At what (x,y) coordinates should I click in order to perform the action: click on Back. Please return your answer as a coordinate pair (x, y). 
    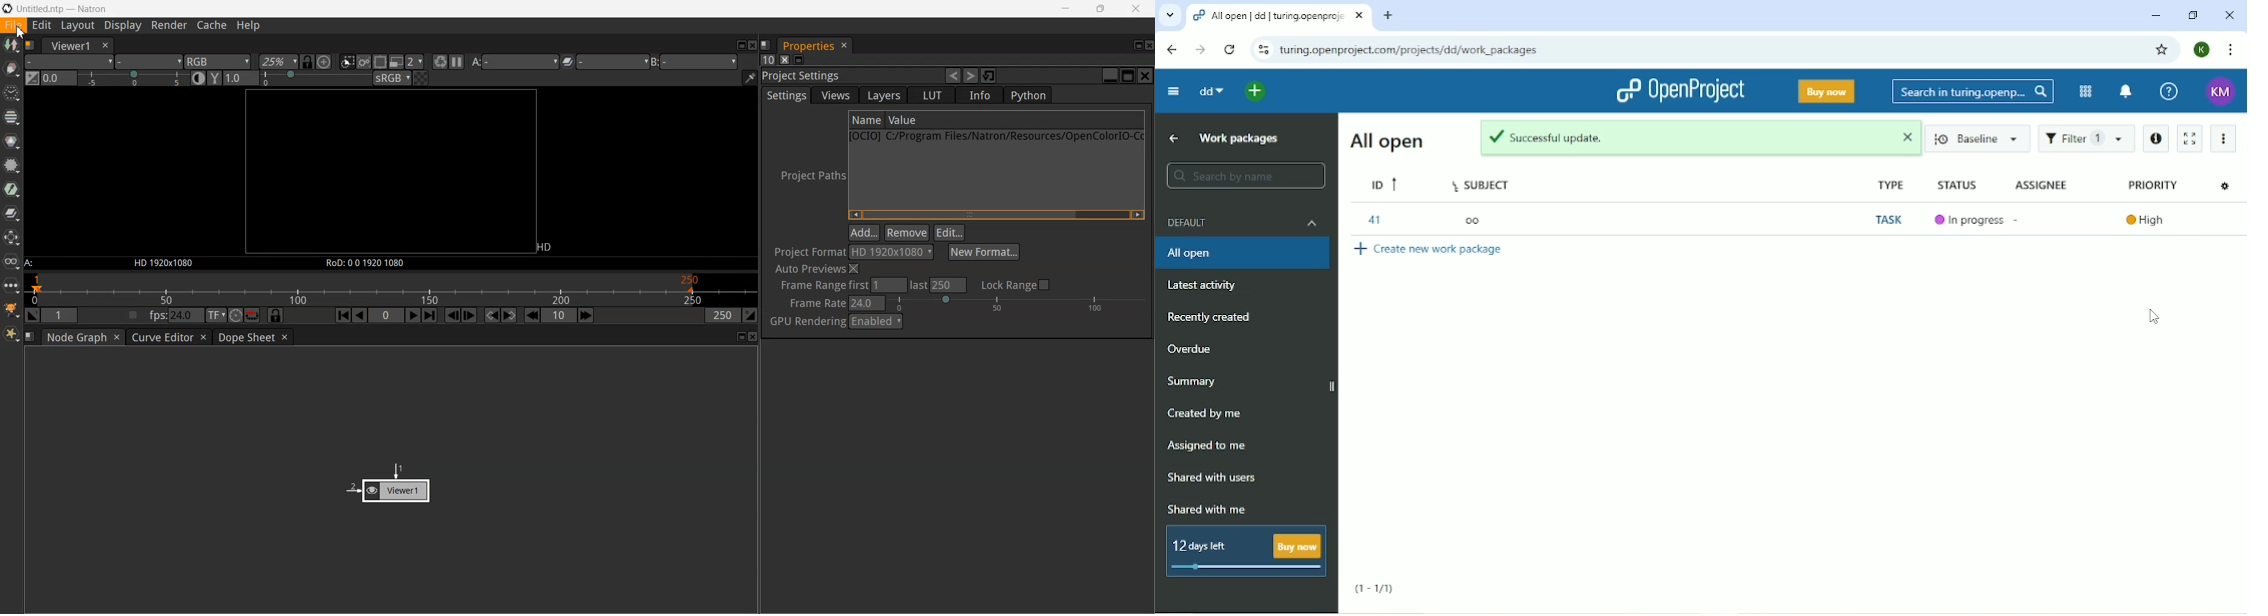
    Looking at the image, I should click on (1171, 50).